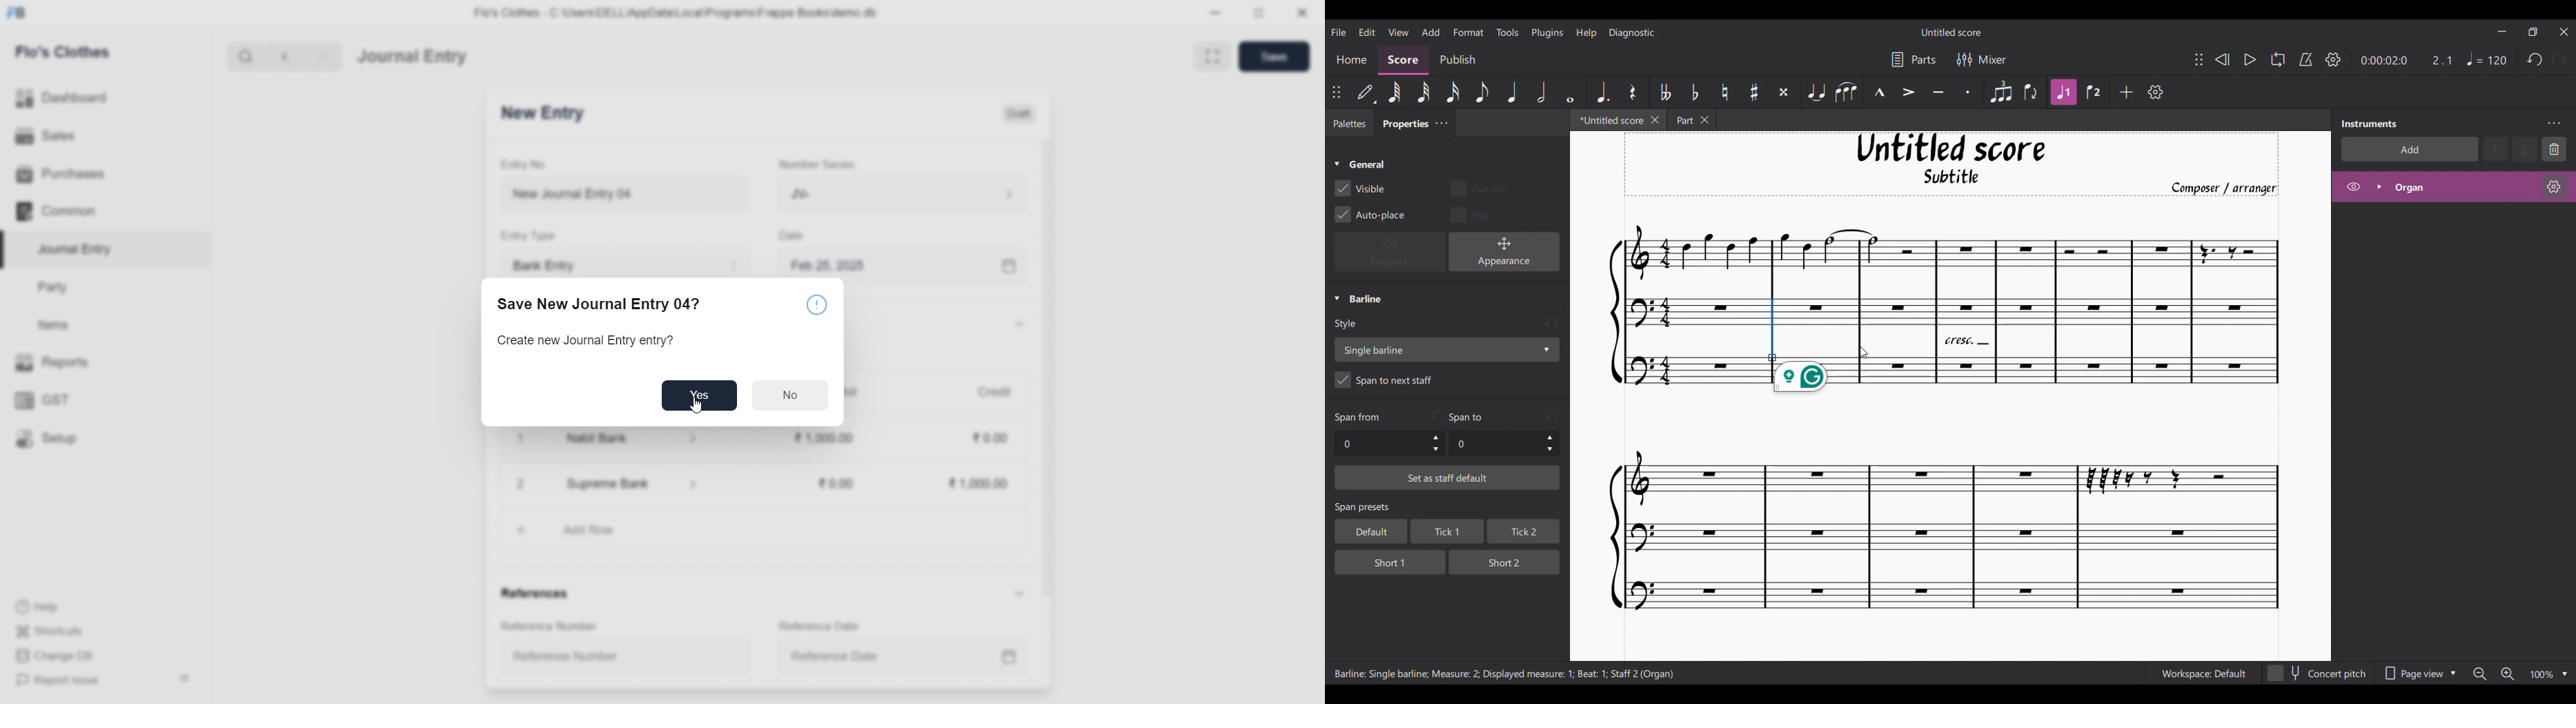 The height and width of the screenshot is (728, 2576). What do you see at coordinates (1371, 214) in the screenshot?
I see `Toggle for Auto-place` at bounding box center [1371, 214].